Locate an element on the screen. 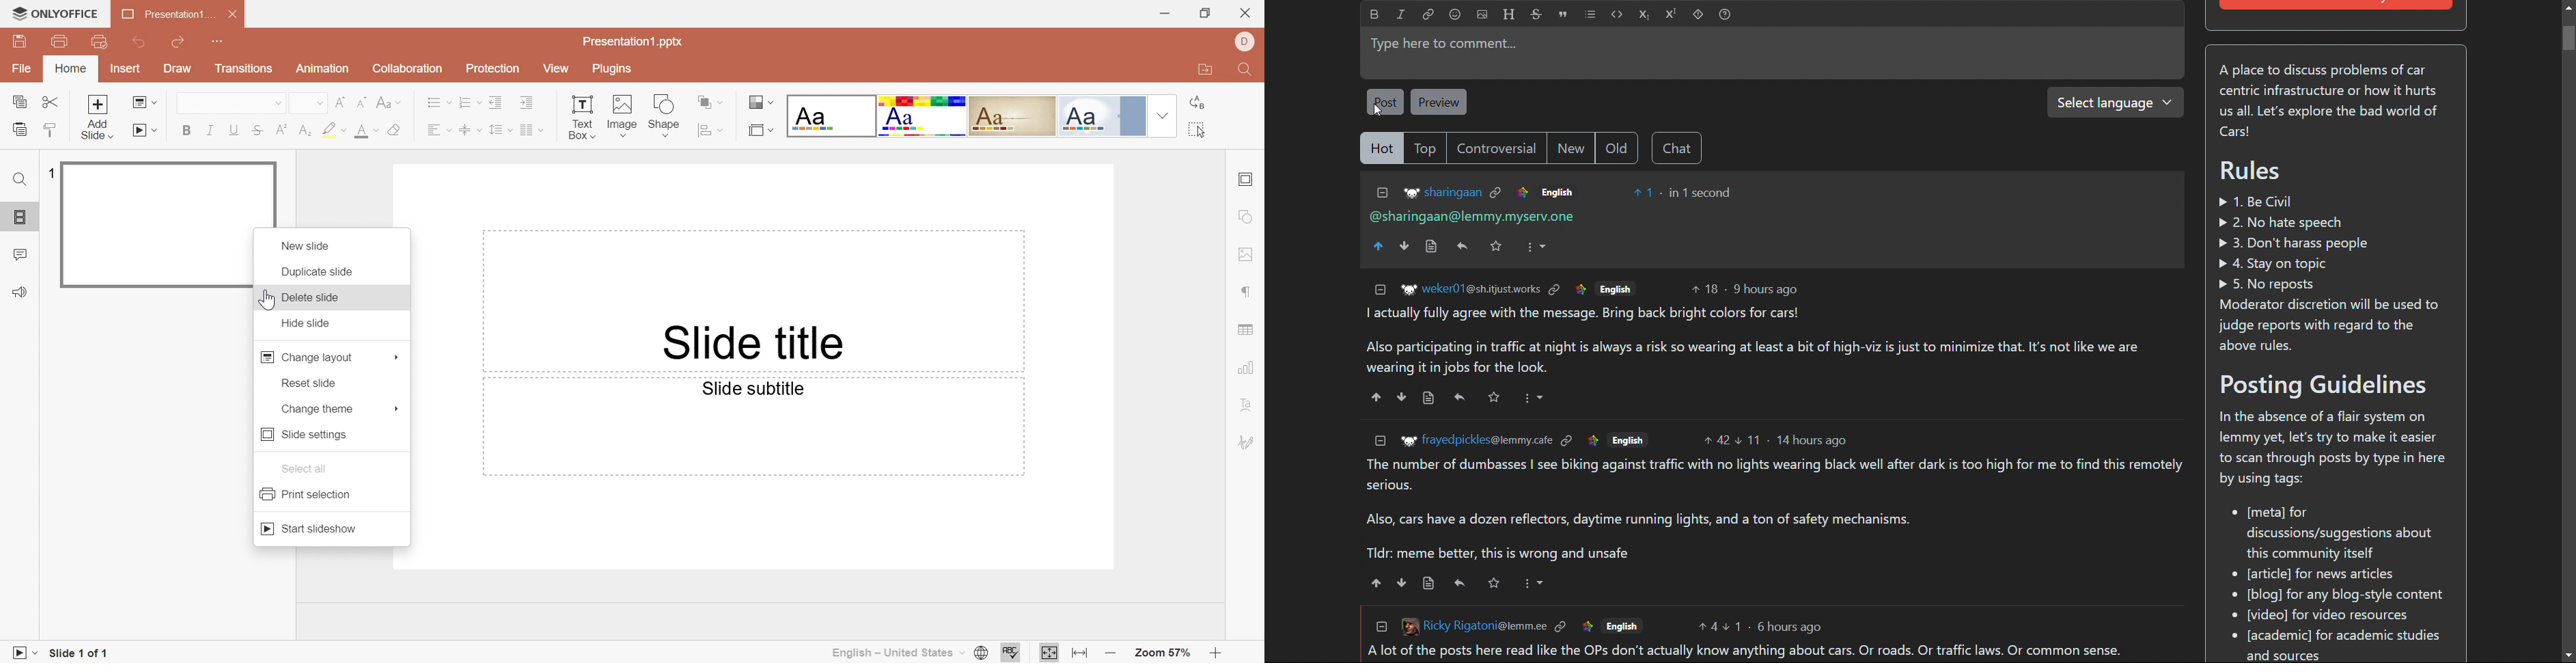 Image resolution: width=2576 pixels, height=672 pixels. Fit to slide is located at coordinates (1048, 652).